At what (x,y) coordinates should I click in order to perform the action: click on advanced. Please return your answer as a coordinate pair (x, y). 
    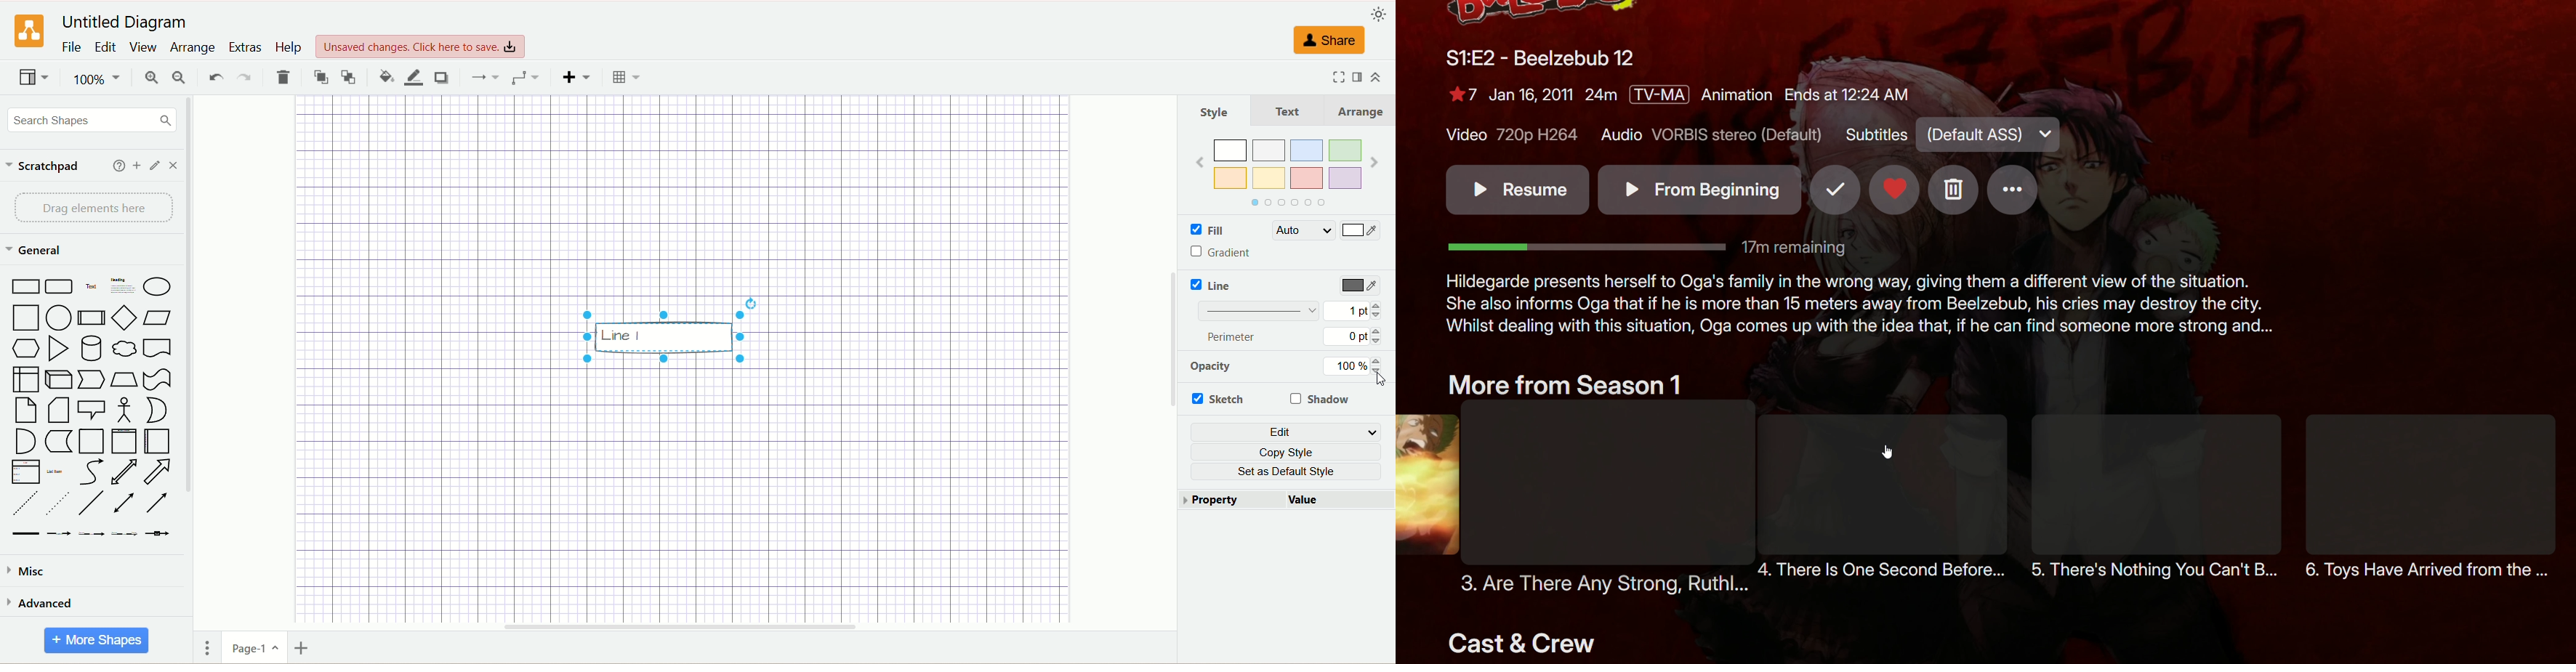
    Looking at the image, I should click on (44, 602).